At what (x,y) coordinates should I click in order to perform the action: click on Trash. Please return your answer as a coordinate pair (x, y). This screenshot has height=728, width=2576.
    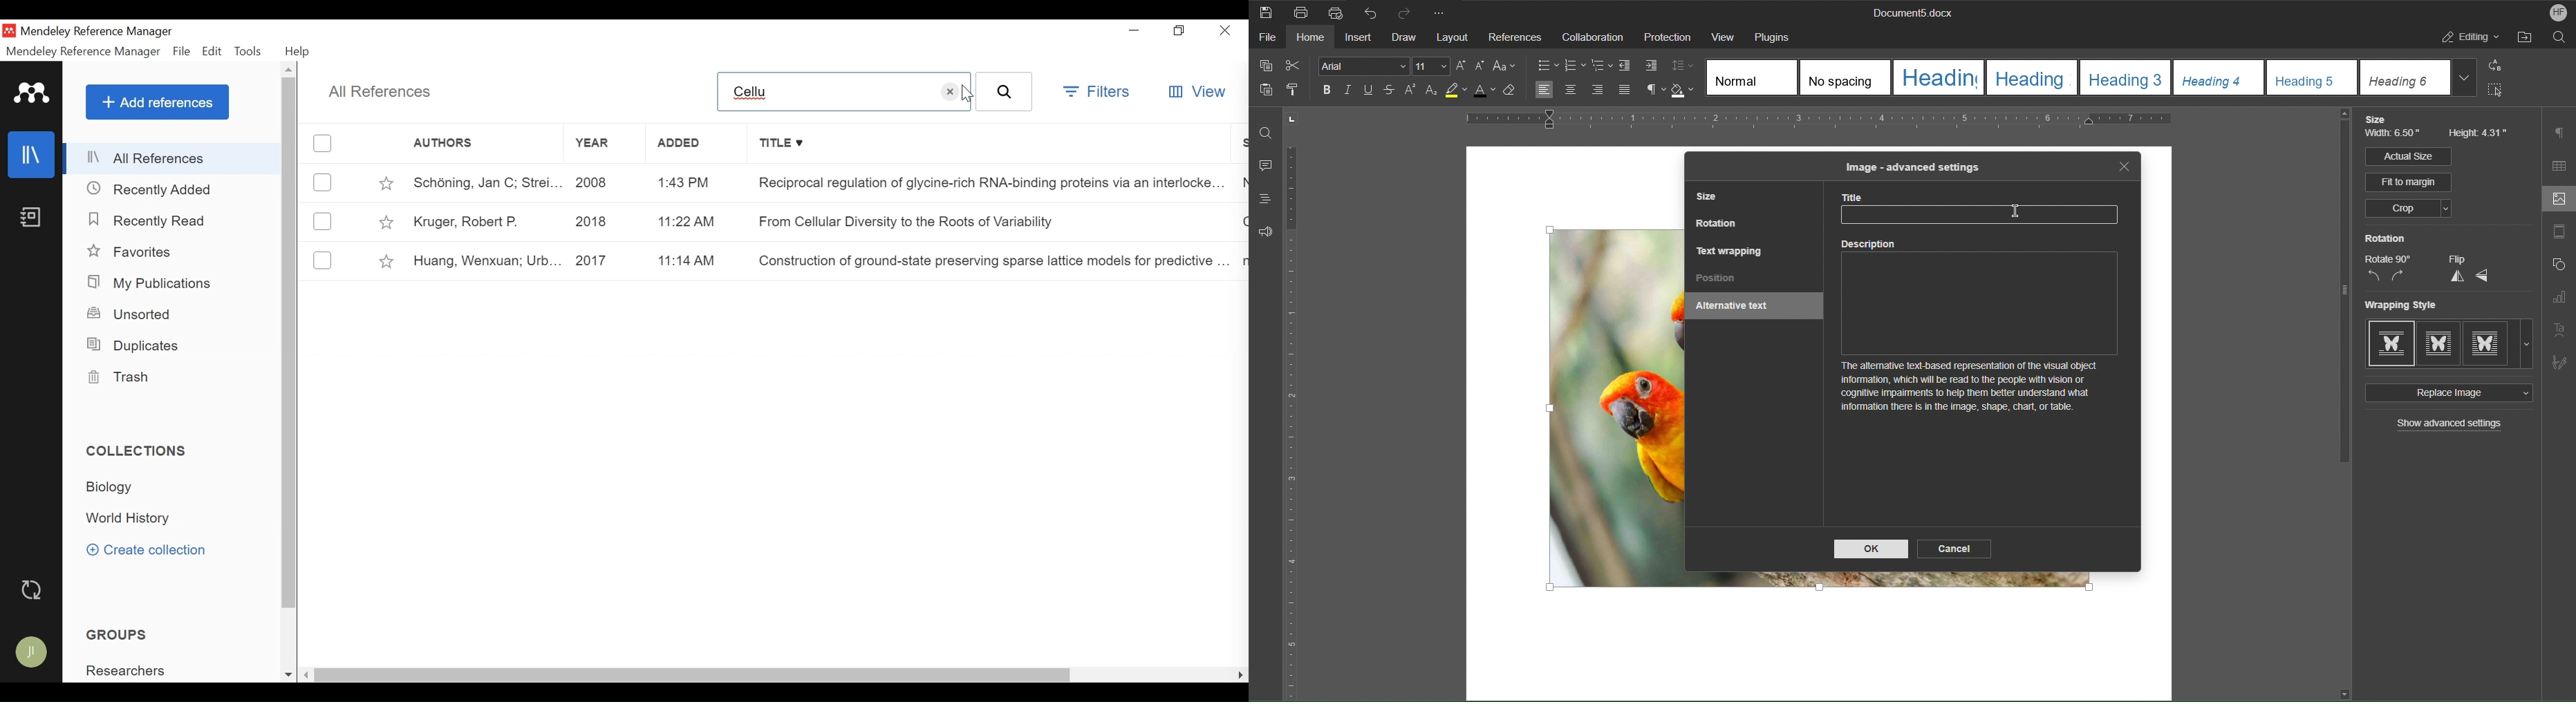
    Looking at the image, I should click on (126, 379).